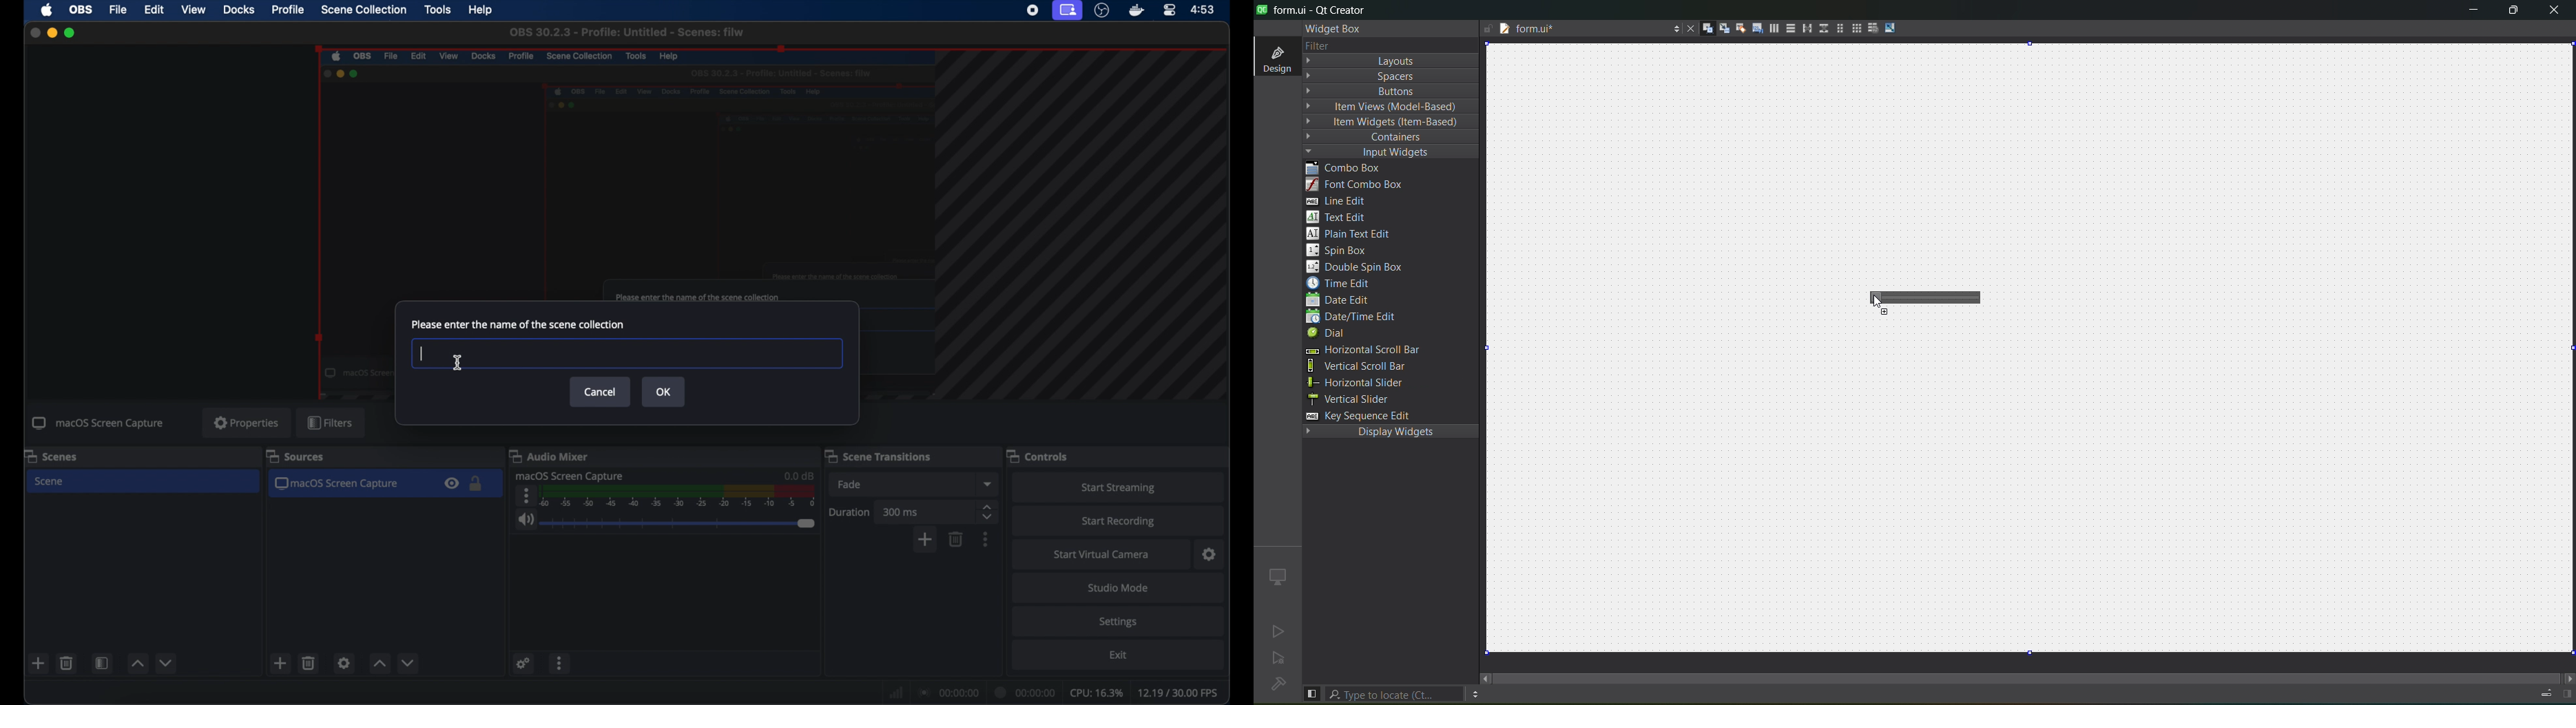 The height and width of the screenshot is (728, 2576). I want to click on slider, so click(678, 524).